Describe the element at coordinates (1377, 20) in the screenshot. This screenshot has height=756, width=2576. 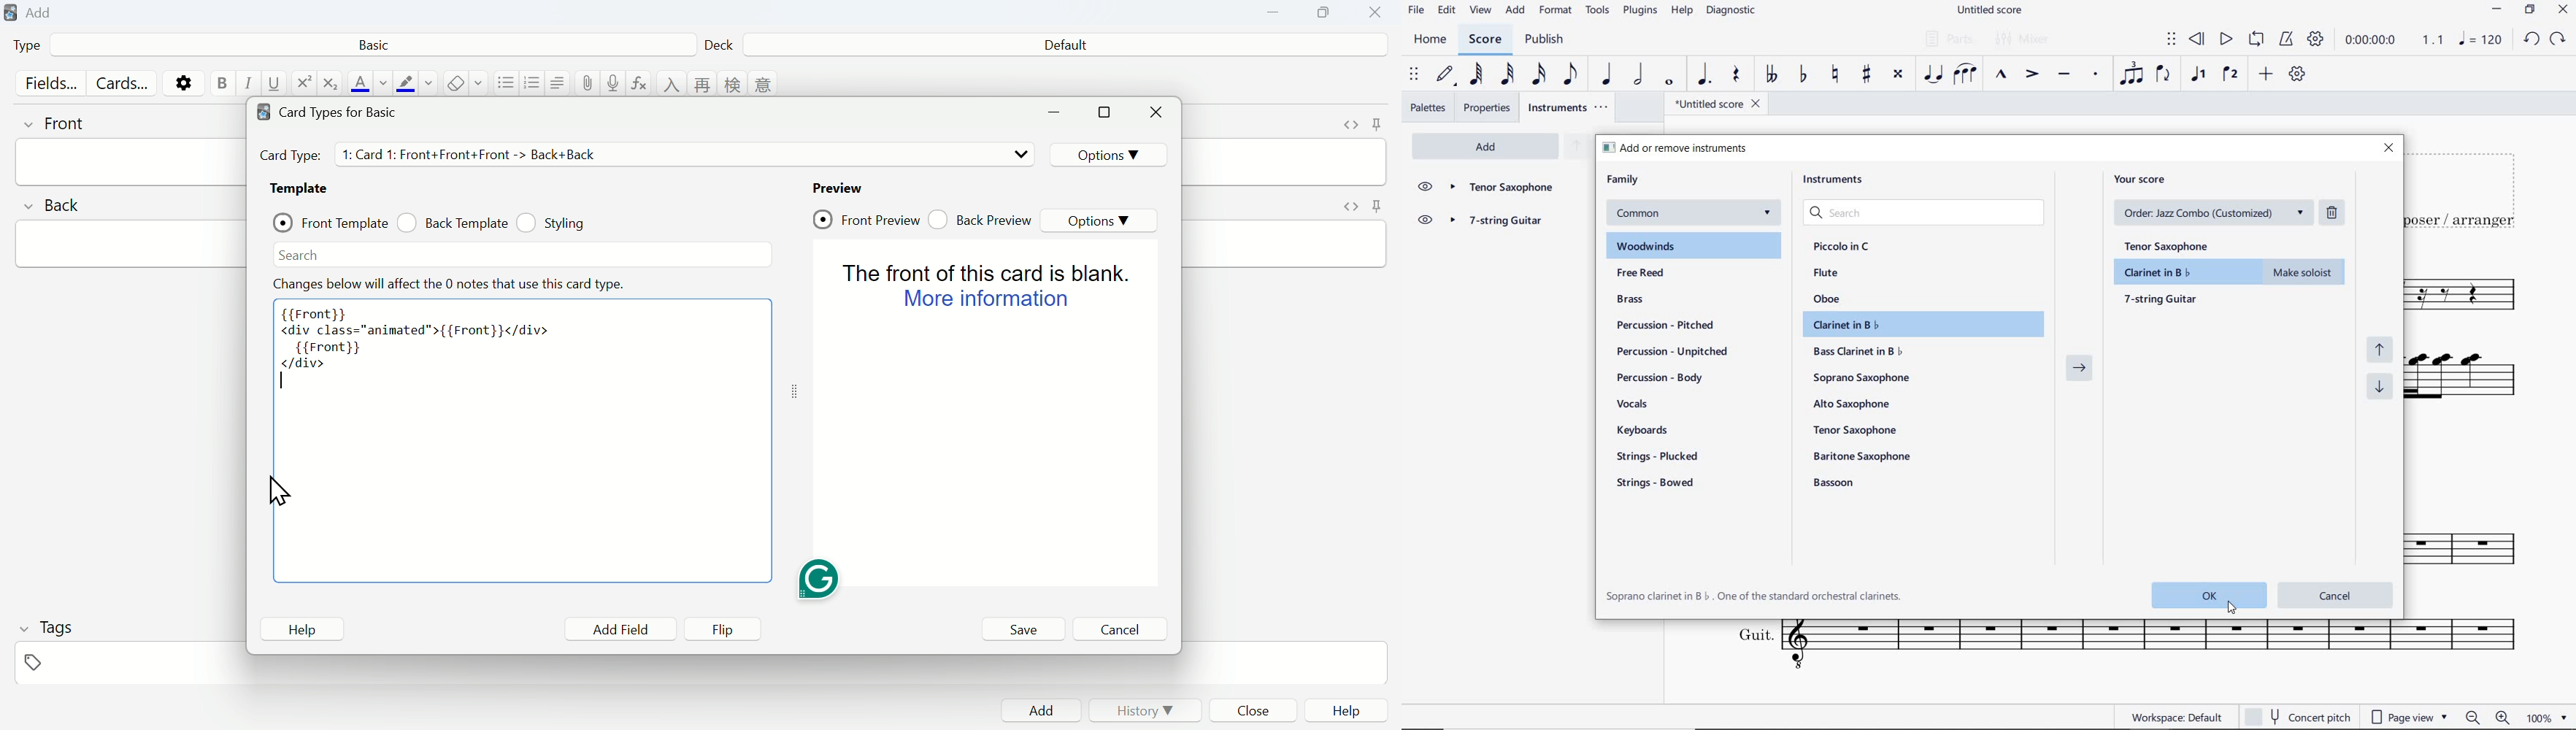
I see `Close` at that location.